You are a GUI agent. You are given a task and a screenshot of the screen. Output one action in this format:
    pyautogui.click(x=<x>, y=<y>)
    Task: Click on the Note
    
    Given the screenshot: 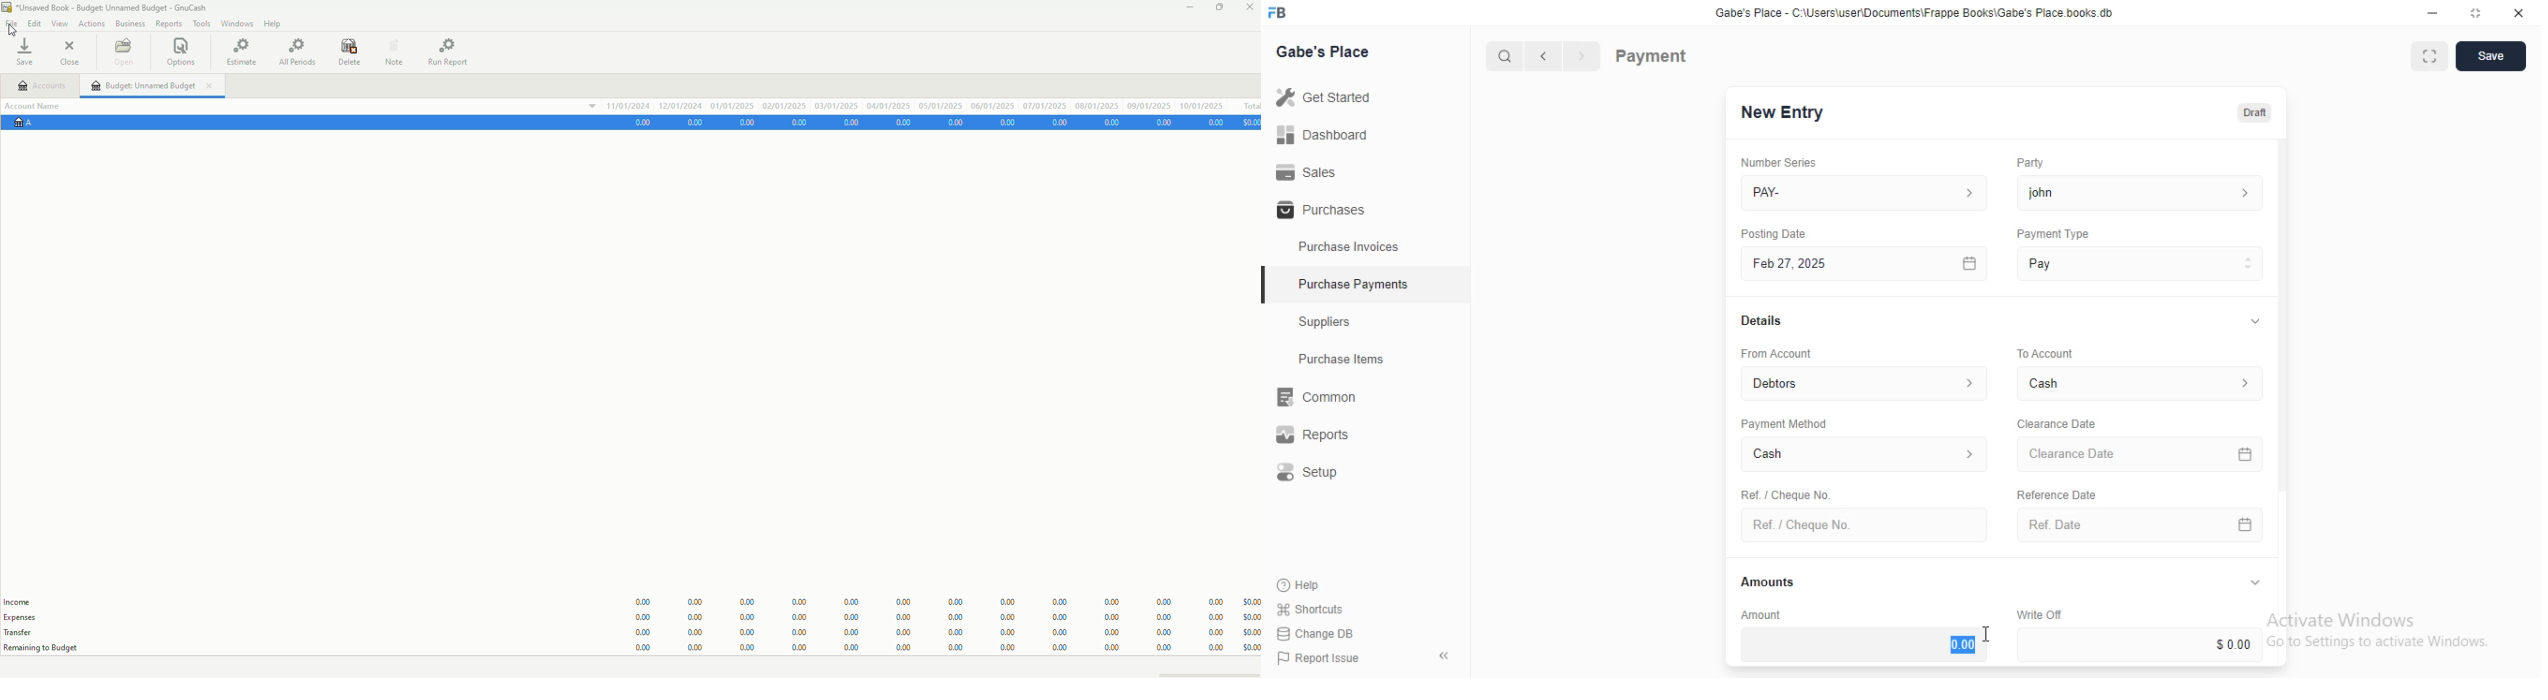 What is the action you would take?
    pyautogui.click(x=395, y=50)
    